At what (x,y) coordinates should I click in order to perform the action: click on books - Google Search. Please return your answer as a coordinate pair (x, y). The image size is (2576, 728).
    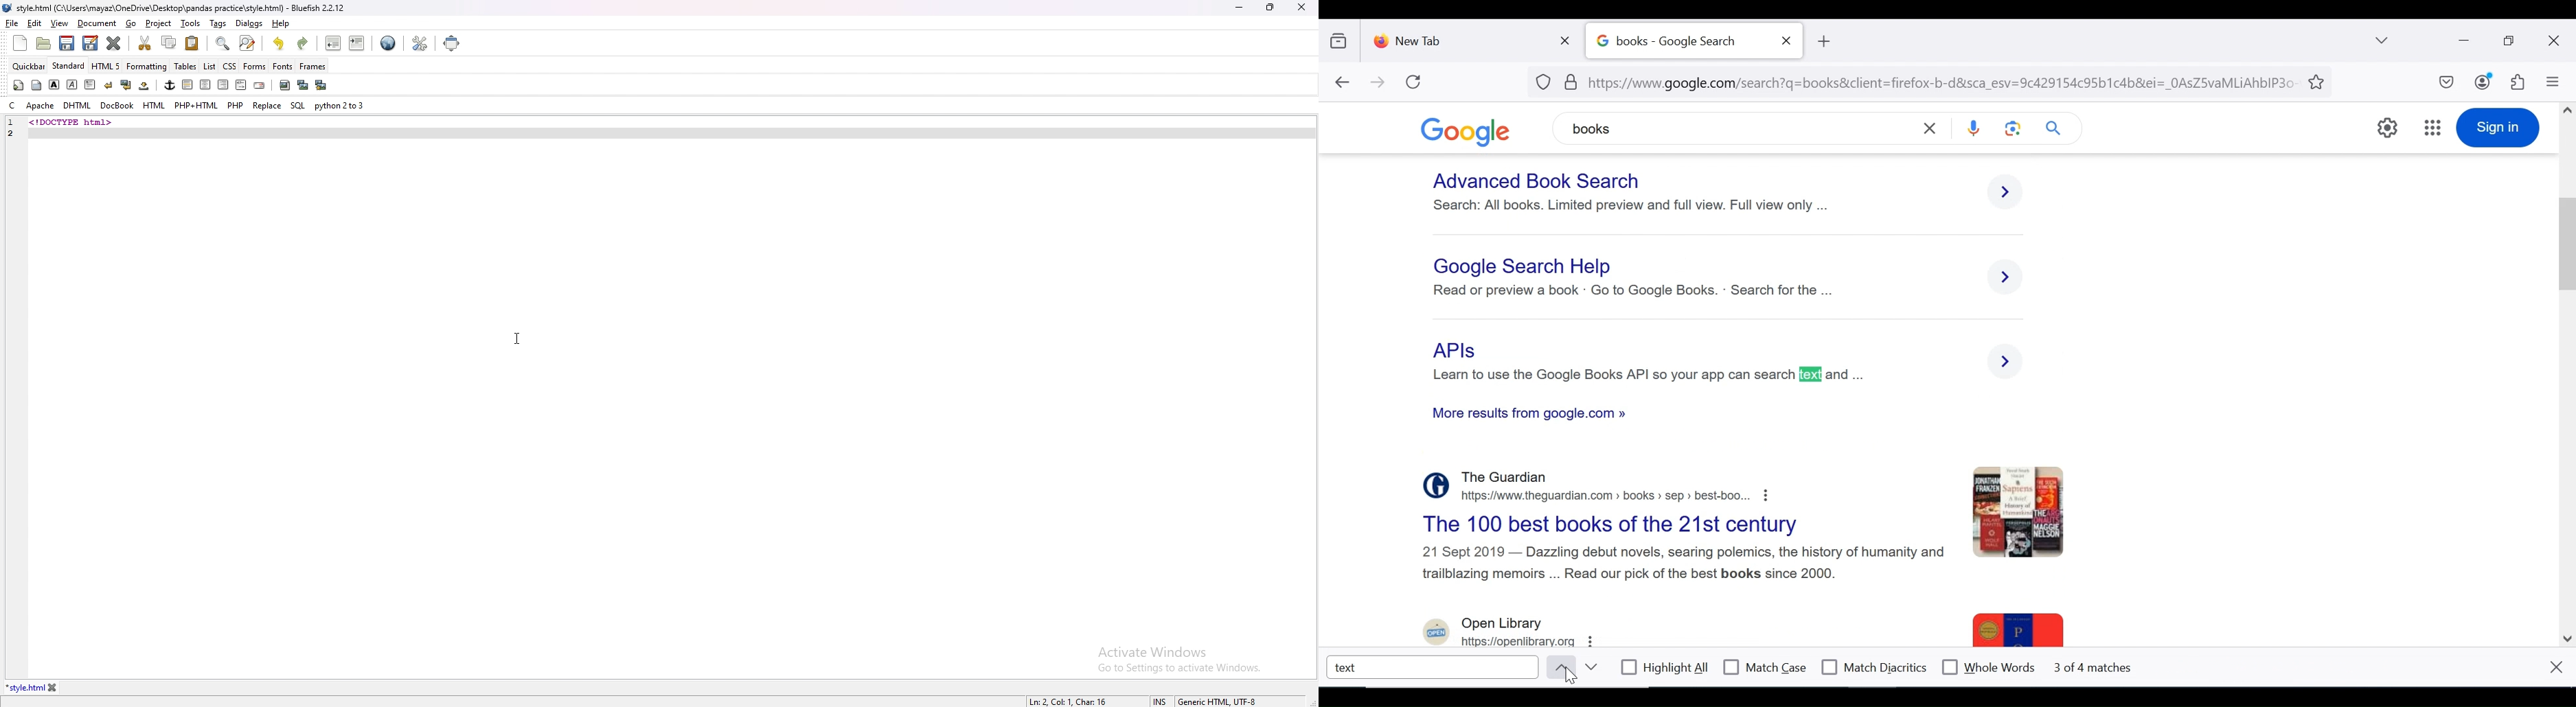
    Looking at the image, I should click on (1679, 41).